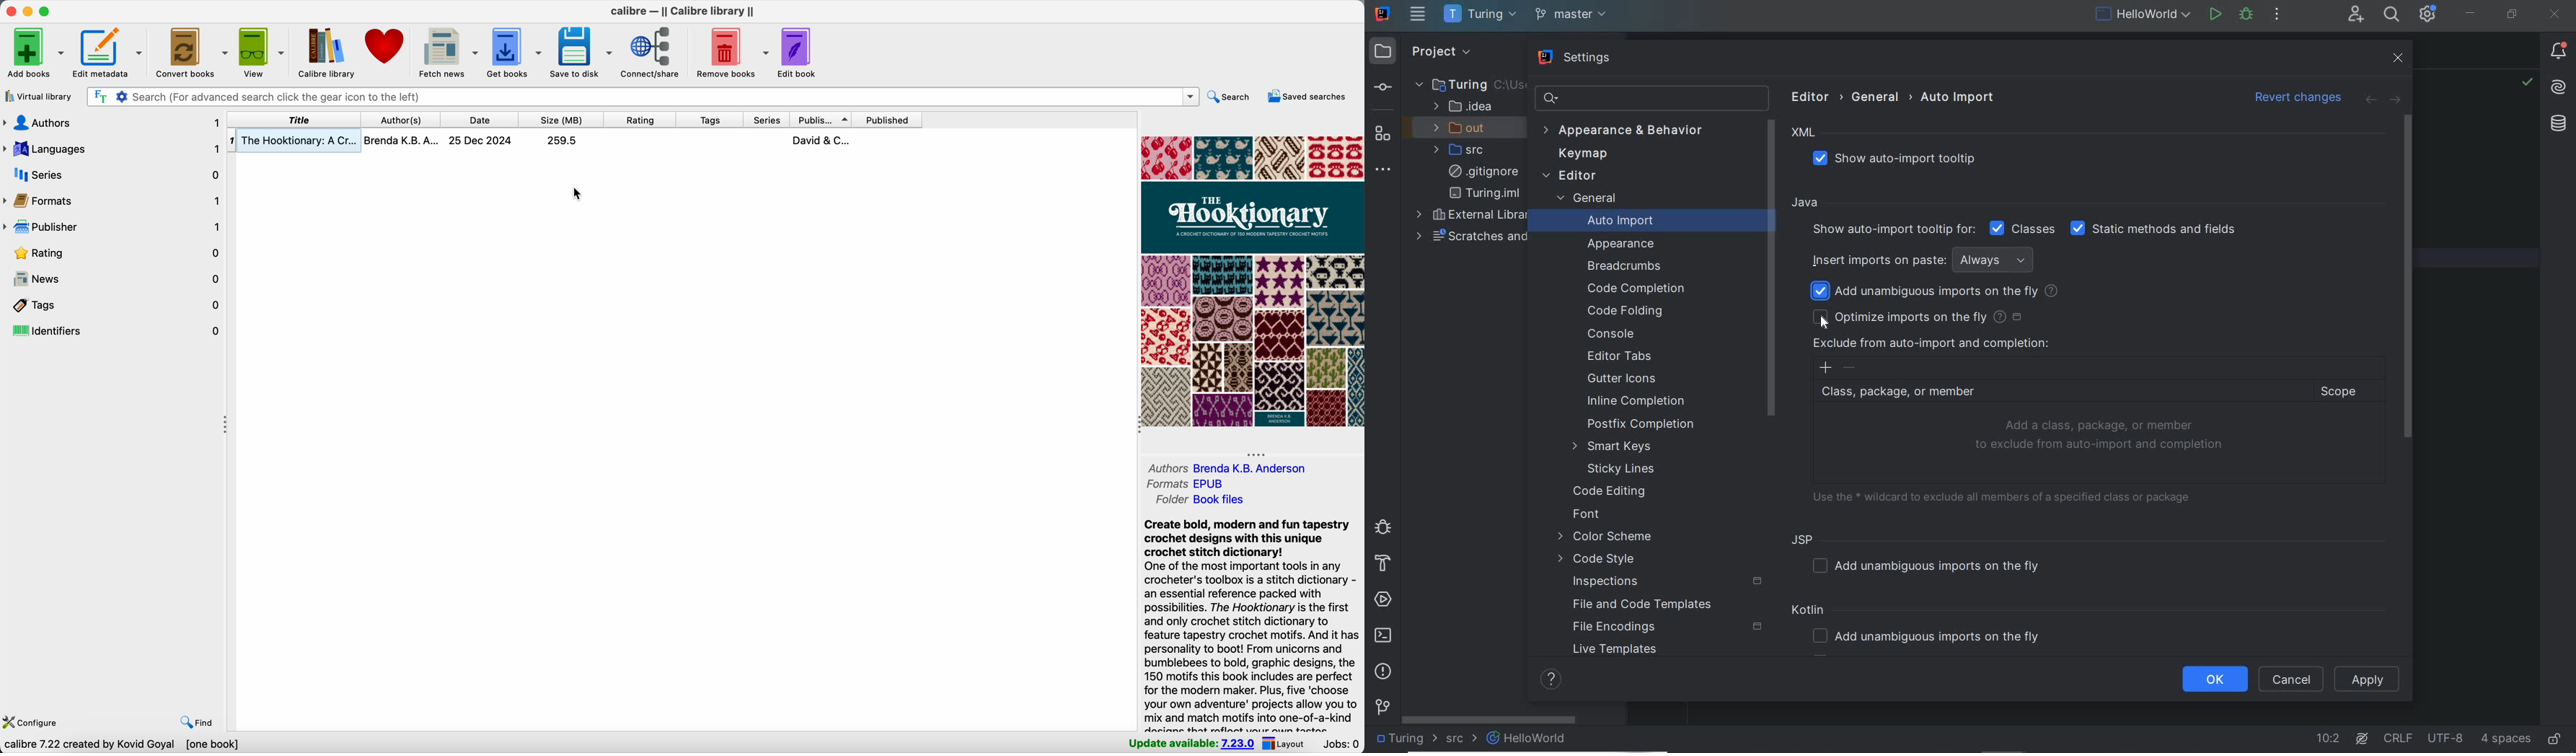 This screenshot has width=2576, height=756. Describe the element at coordinates (1478, 236) in the screenshot. I see `scratches and consoles` at that location.